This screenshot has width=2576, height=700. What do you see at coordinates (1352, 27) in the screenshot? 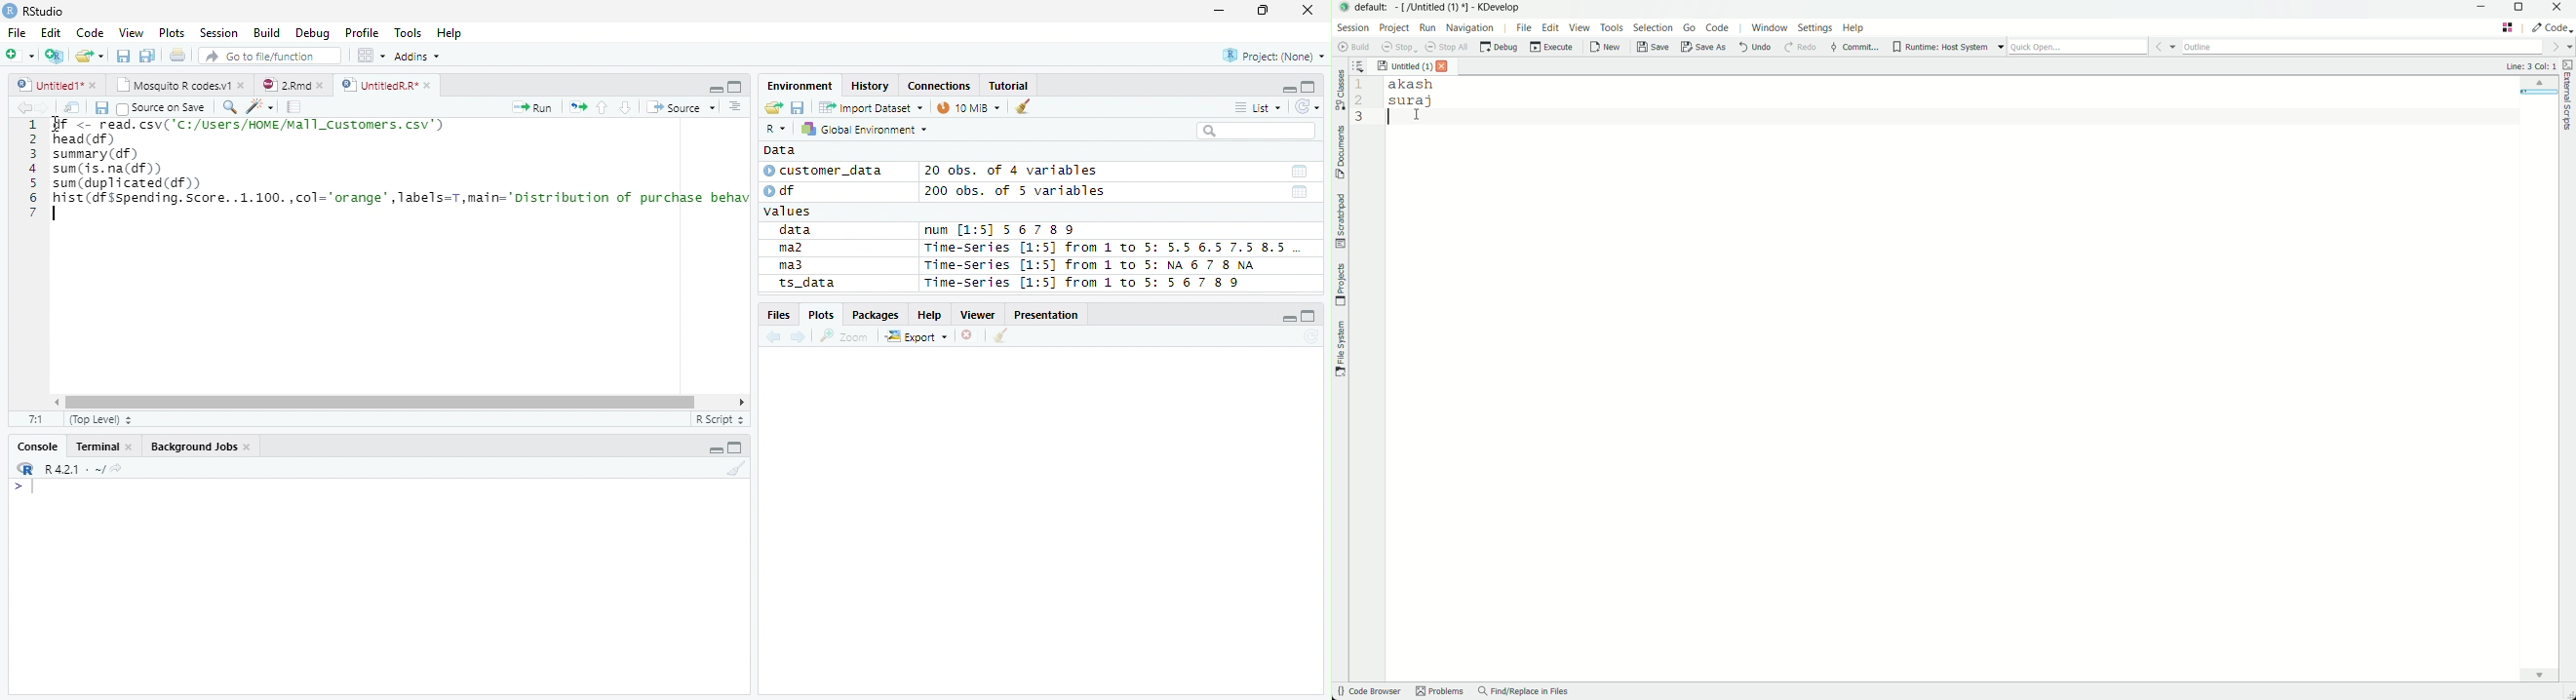
I see `session menu` at bounding box center [1352, 27].